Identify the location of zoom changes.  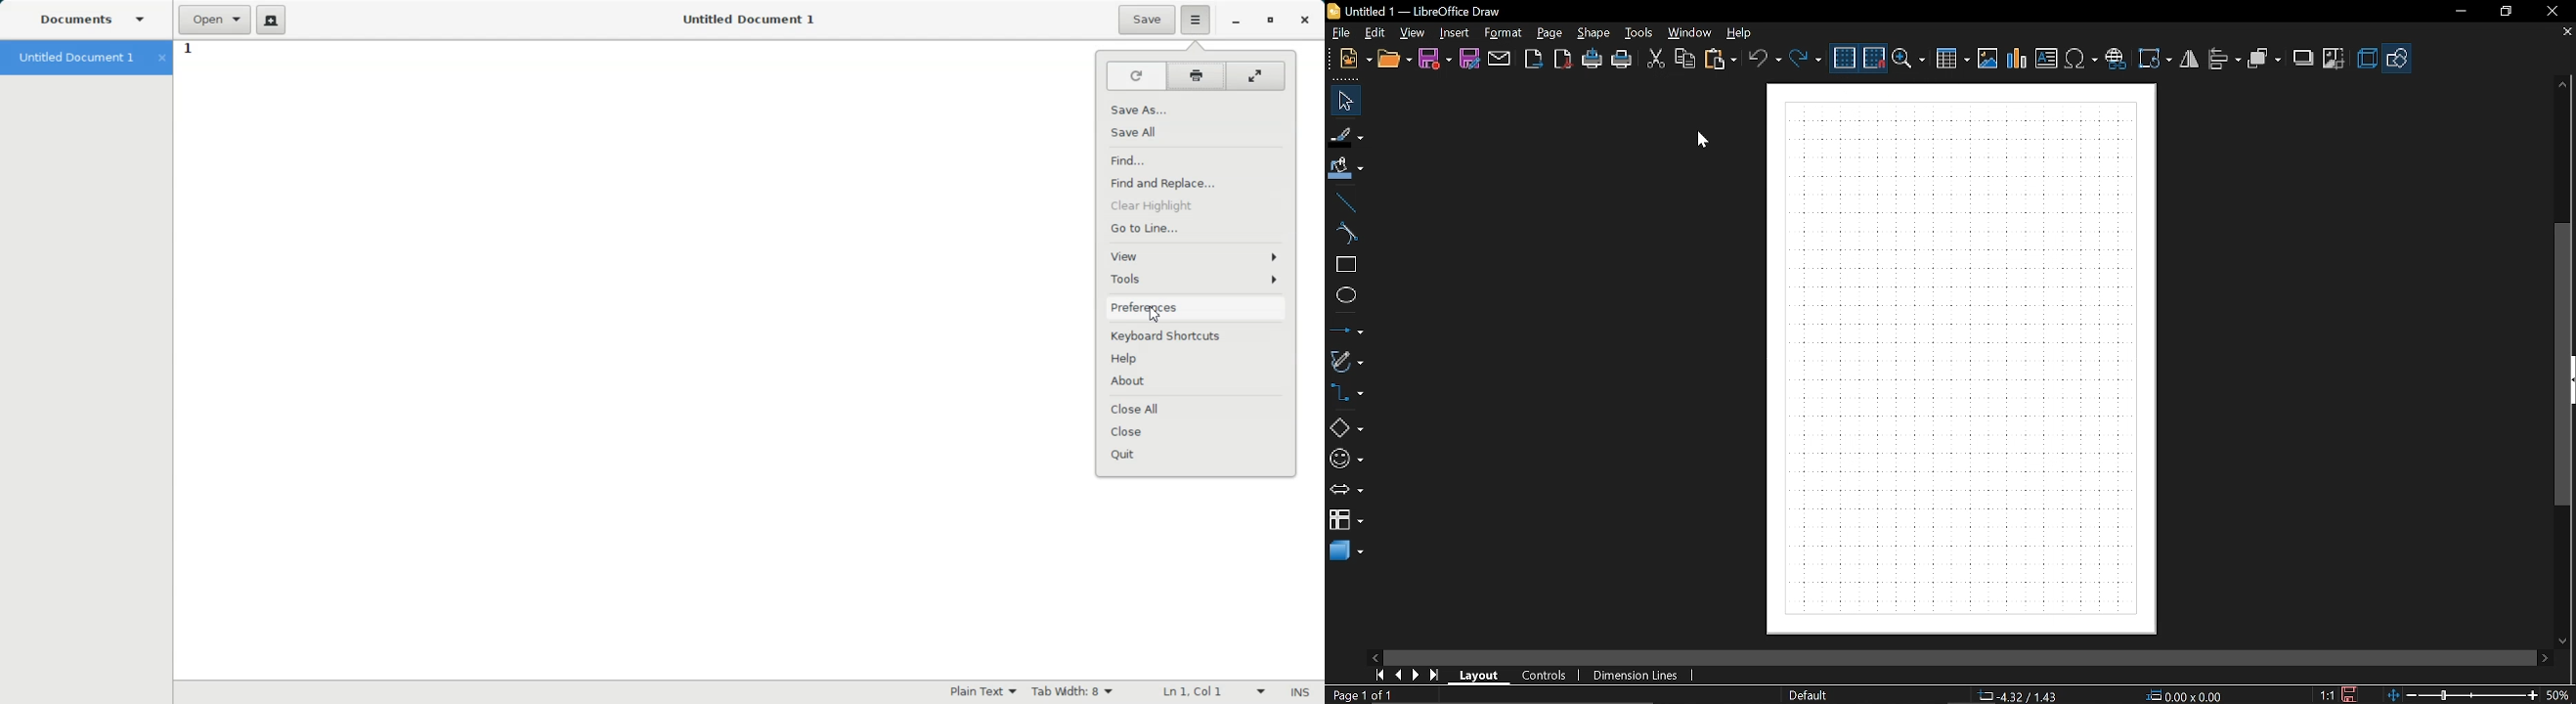
(2560, 694).